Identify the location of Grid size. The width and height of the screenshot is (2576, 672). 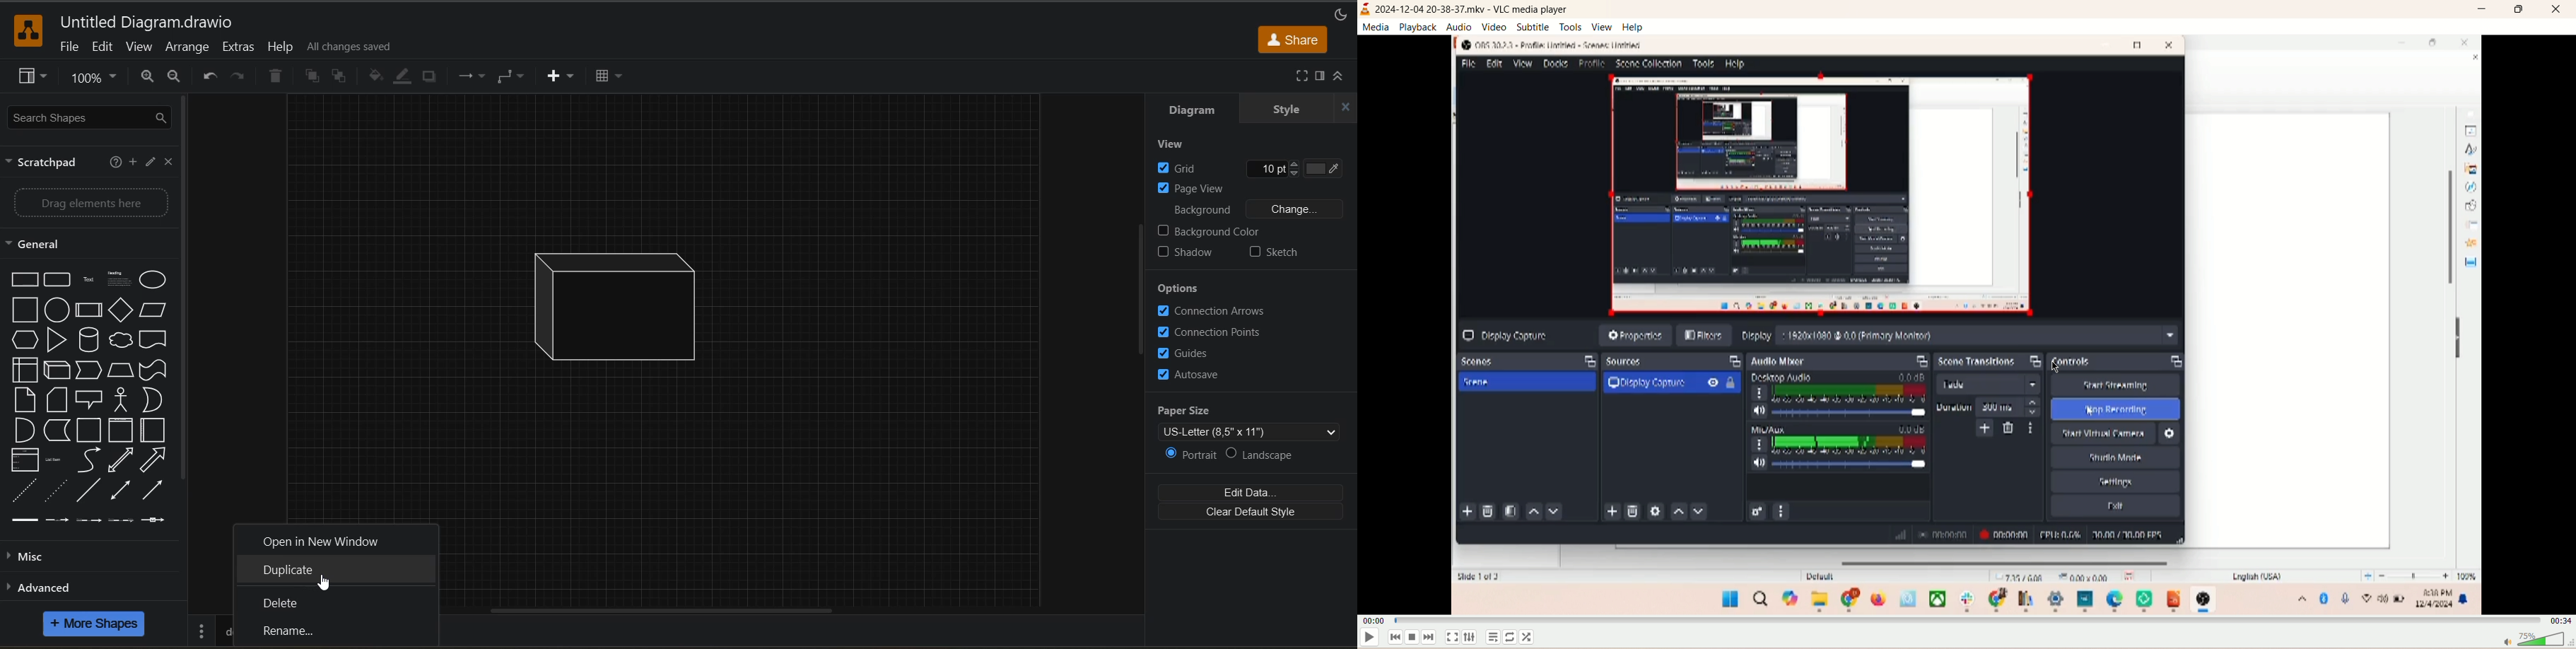
(1270, 169).